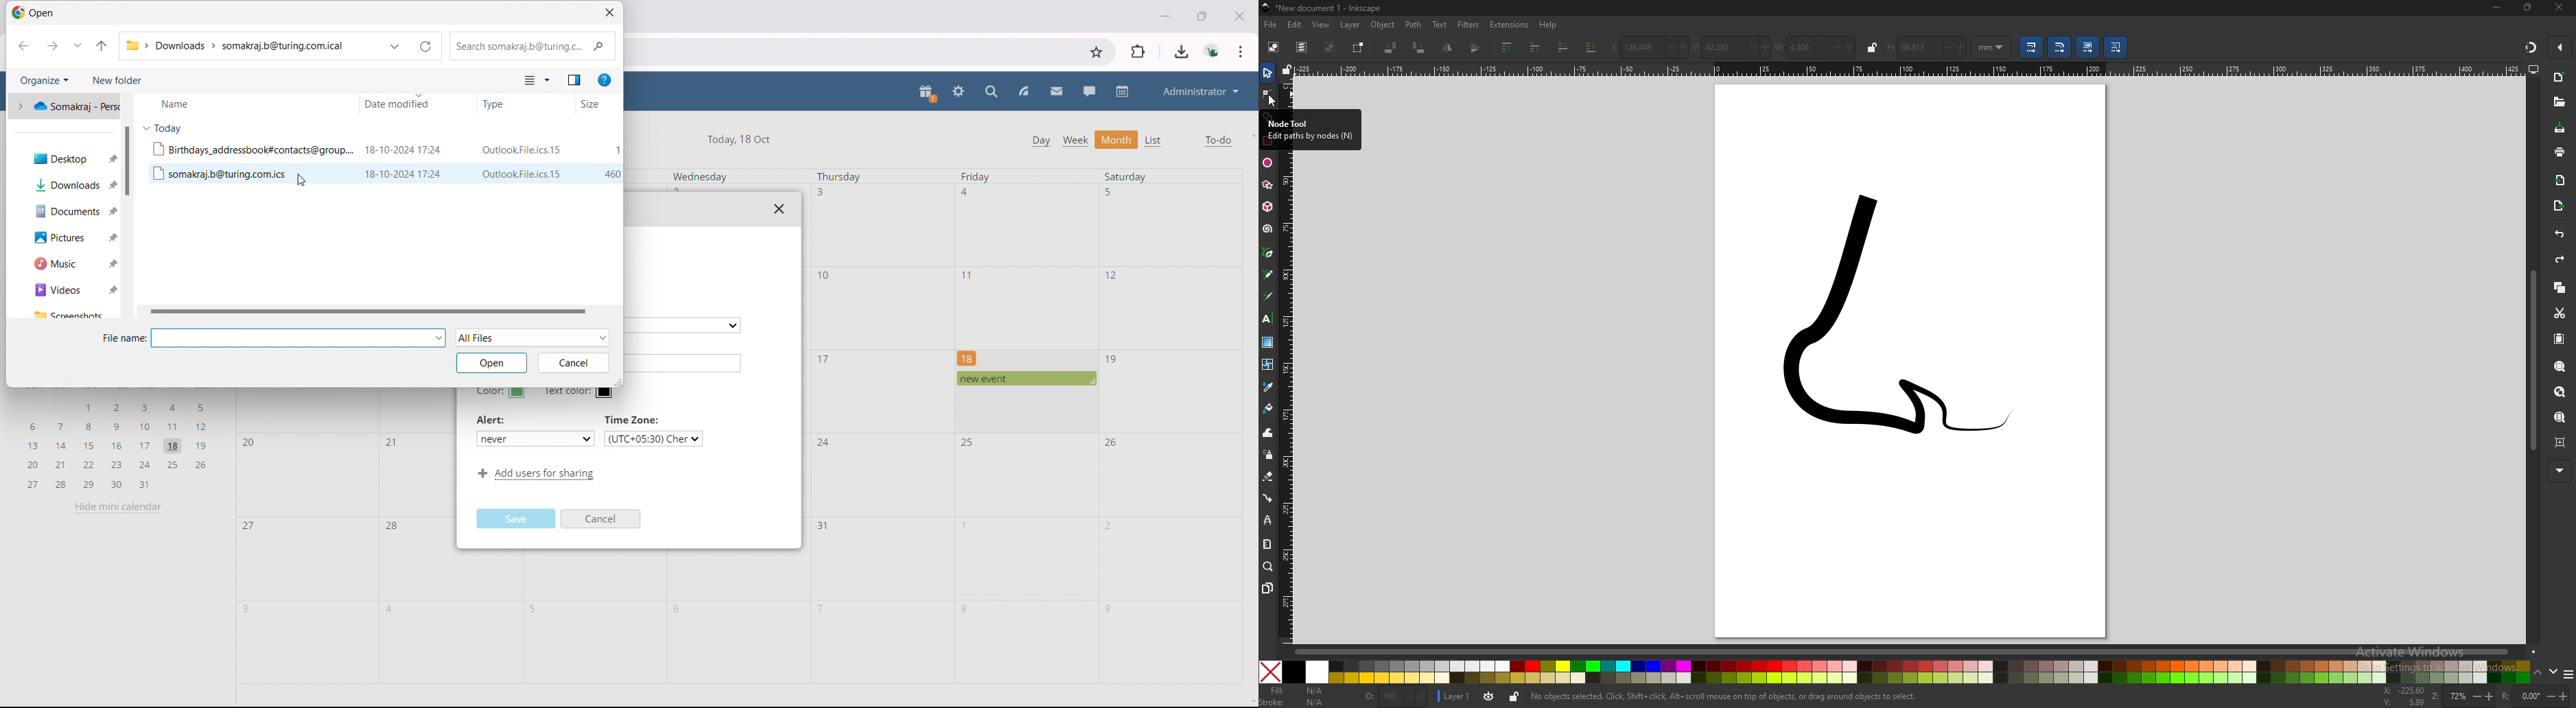 This screenshot has height=728, width=2576. What do you see at coordinates (65, 290) in the screenshot?
I see `Videos` at bounding box center [65, 290].